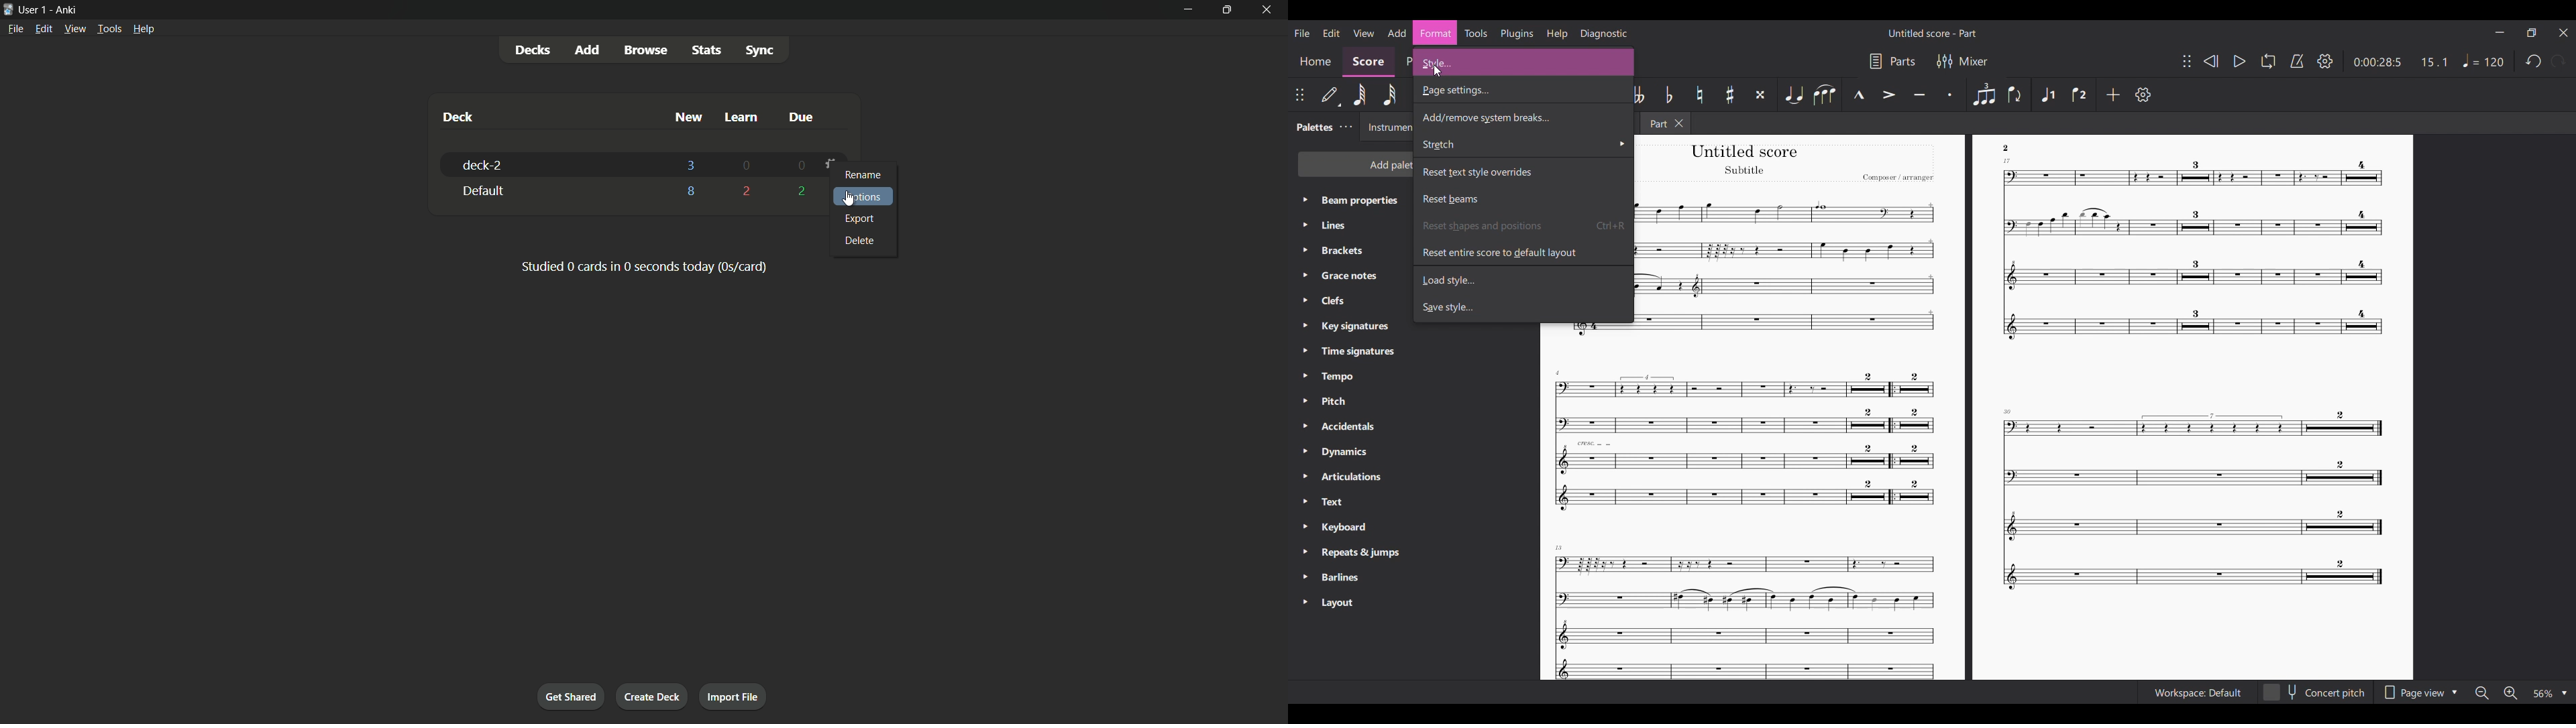 The image size is (2576, 728). I want to click on Home section, so click(1315, 62).